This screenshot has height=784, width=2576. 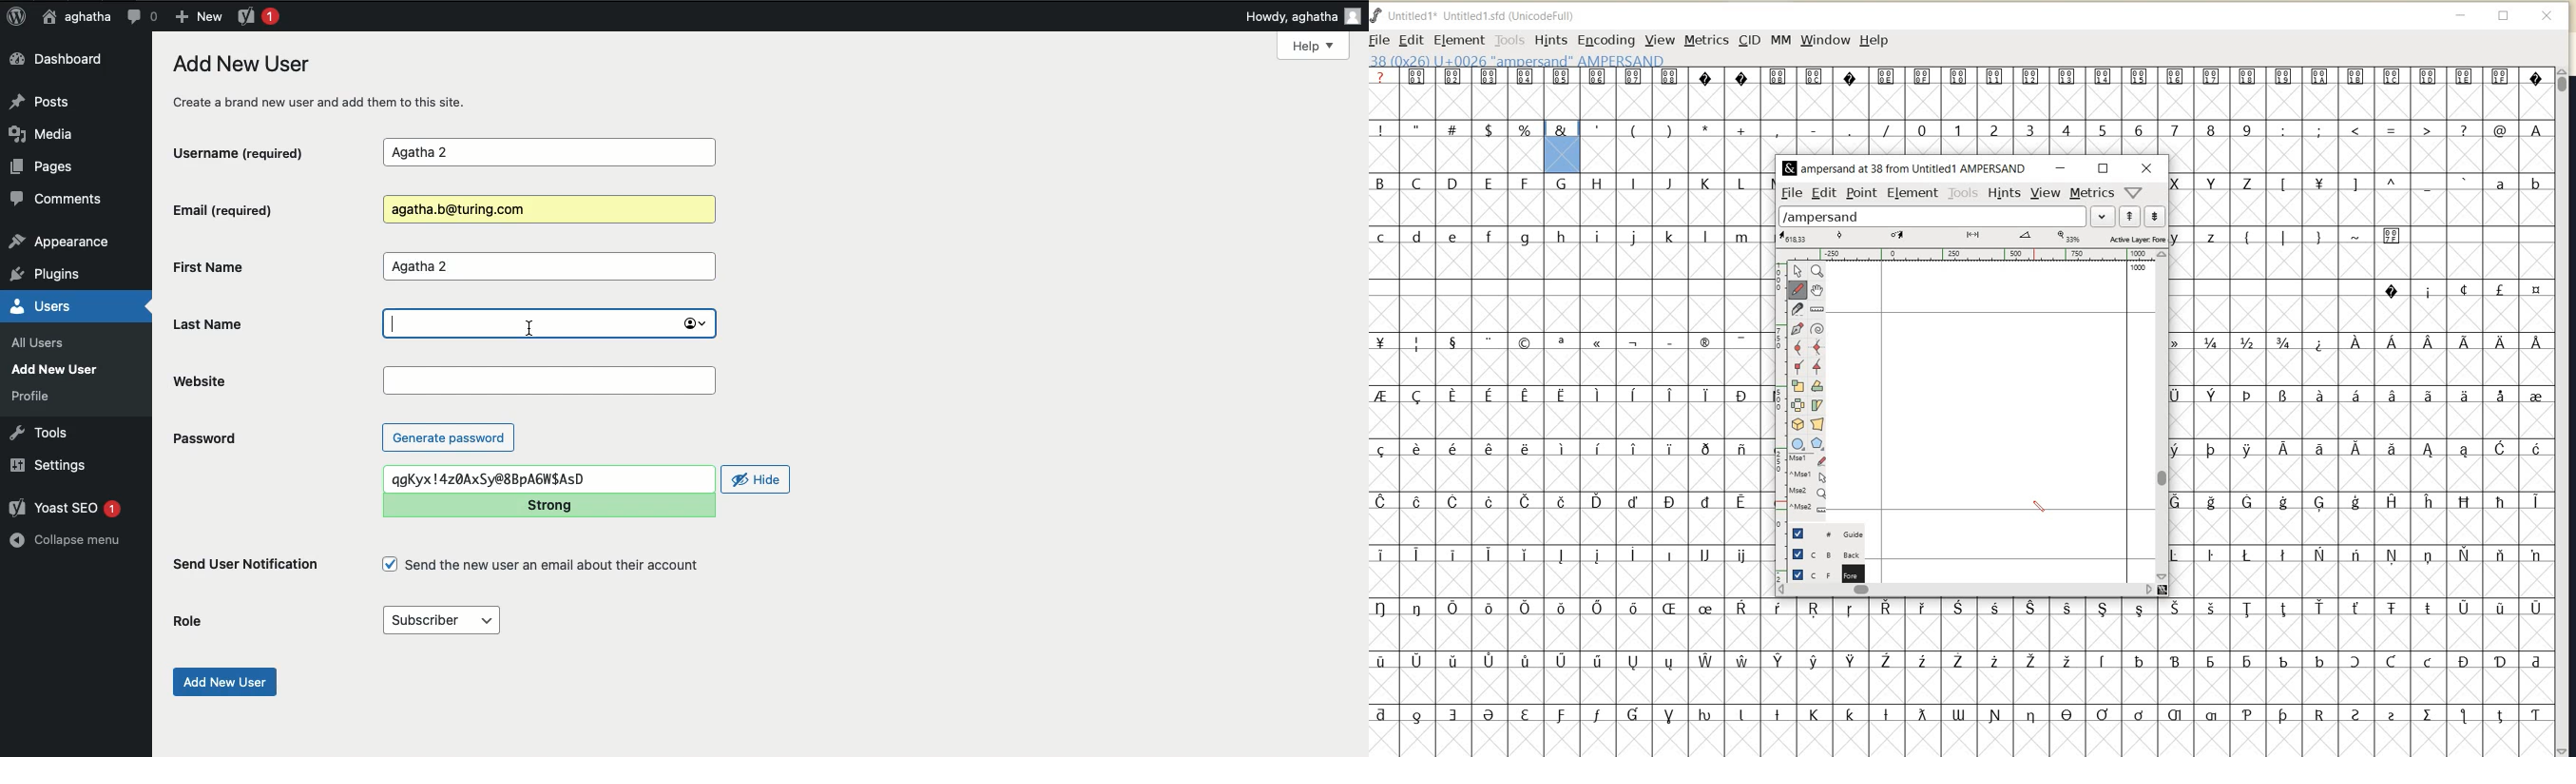 What do you see at coordinates (2068, 111) in the screenshot?
I see `glyph characters & numbers` at bounding box center [2068, 111].